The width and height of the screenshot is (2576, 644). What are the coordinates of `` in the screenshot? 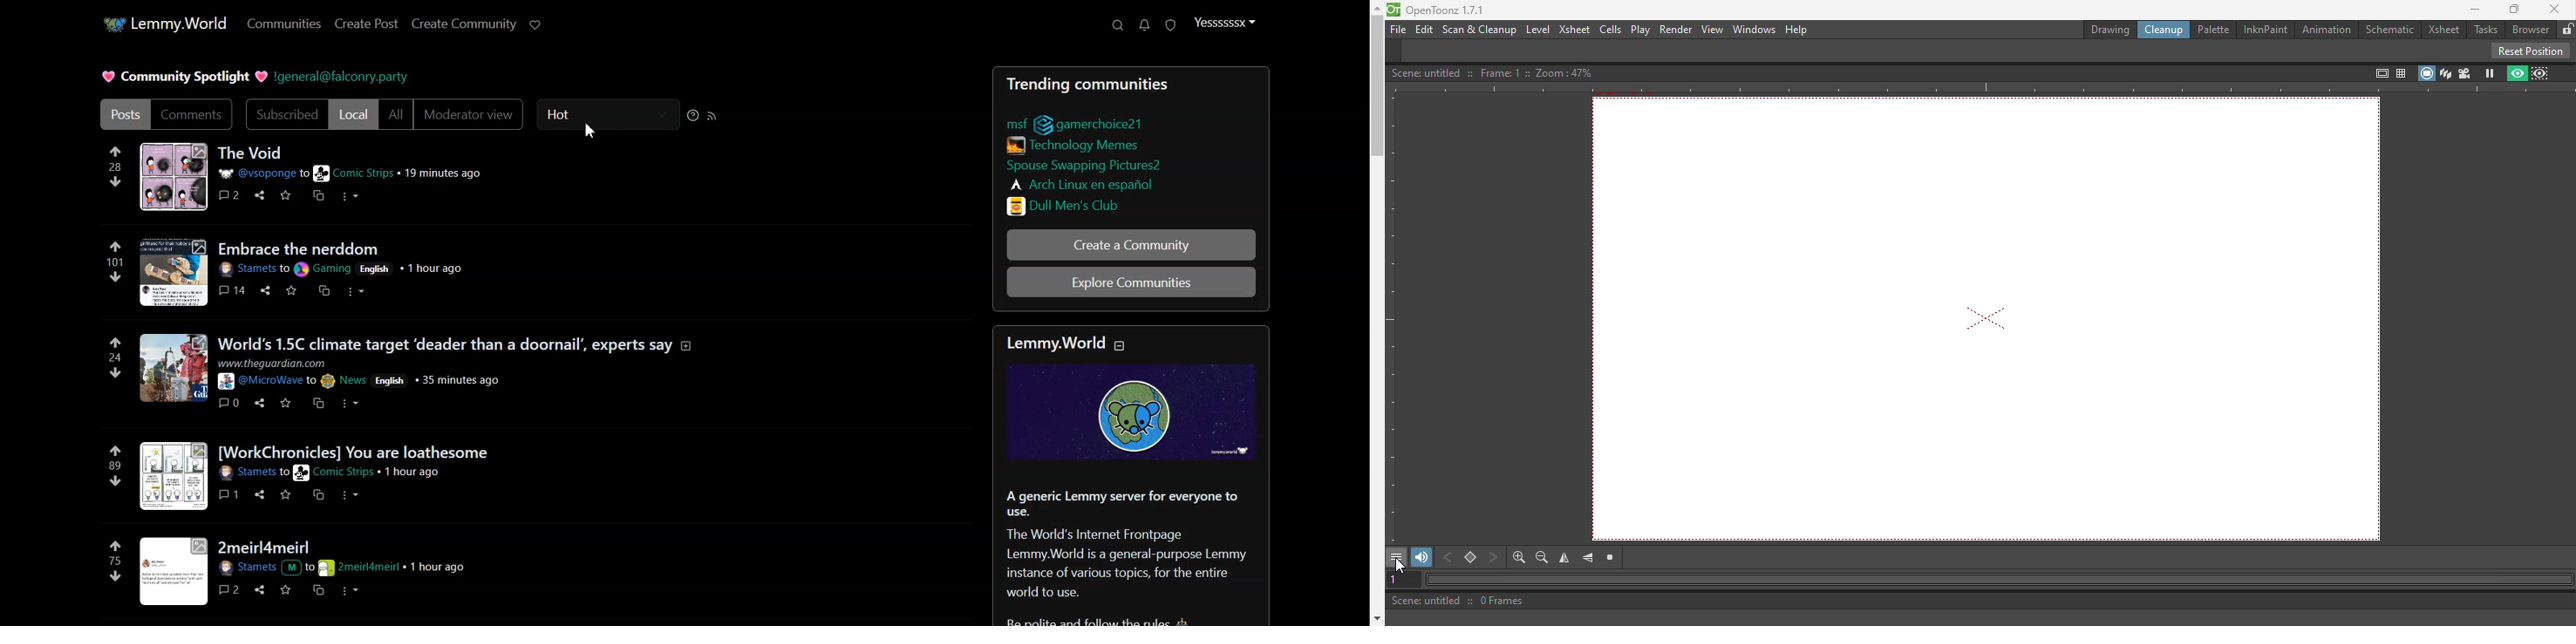 It's located at (227, 493).